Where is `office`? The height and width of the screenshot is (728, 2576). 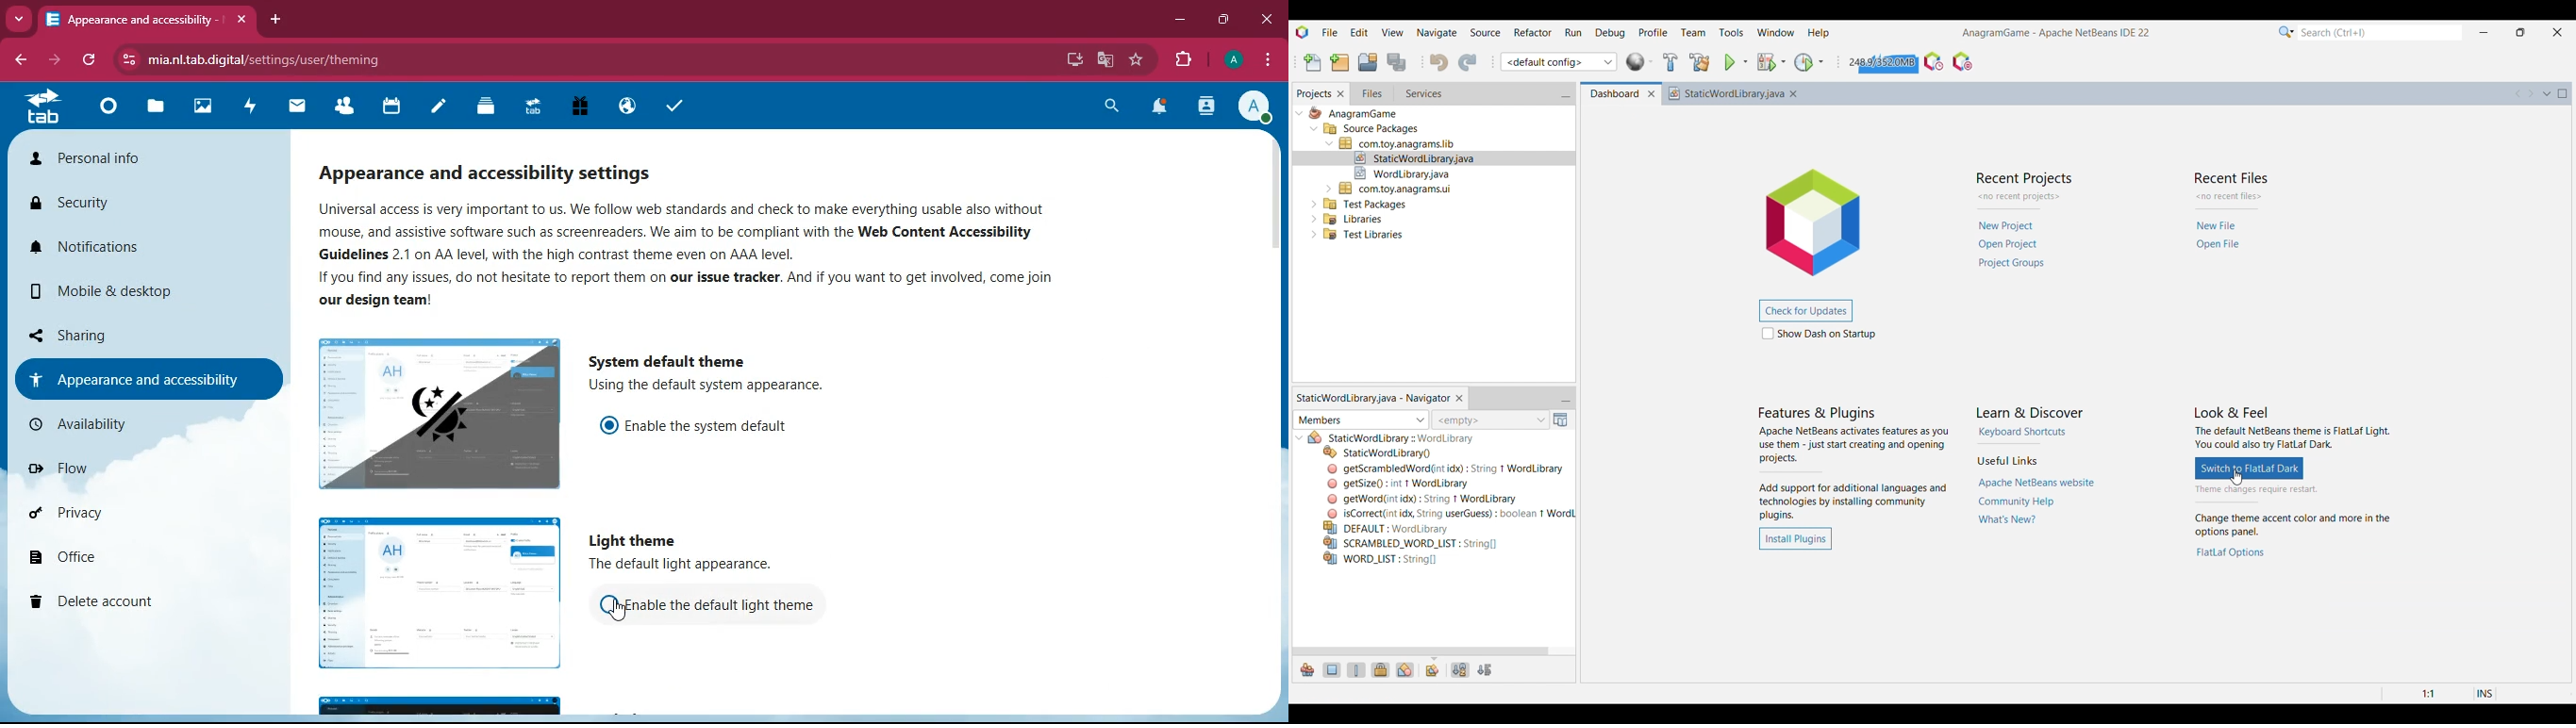 office is located at coordinates (137, 557).